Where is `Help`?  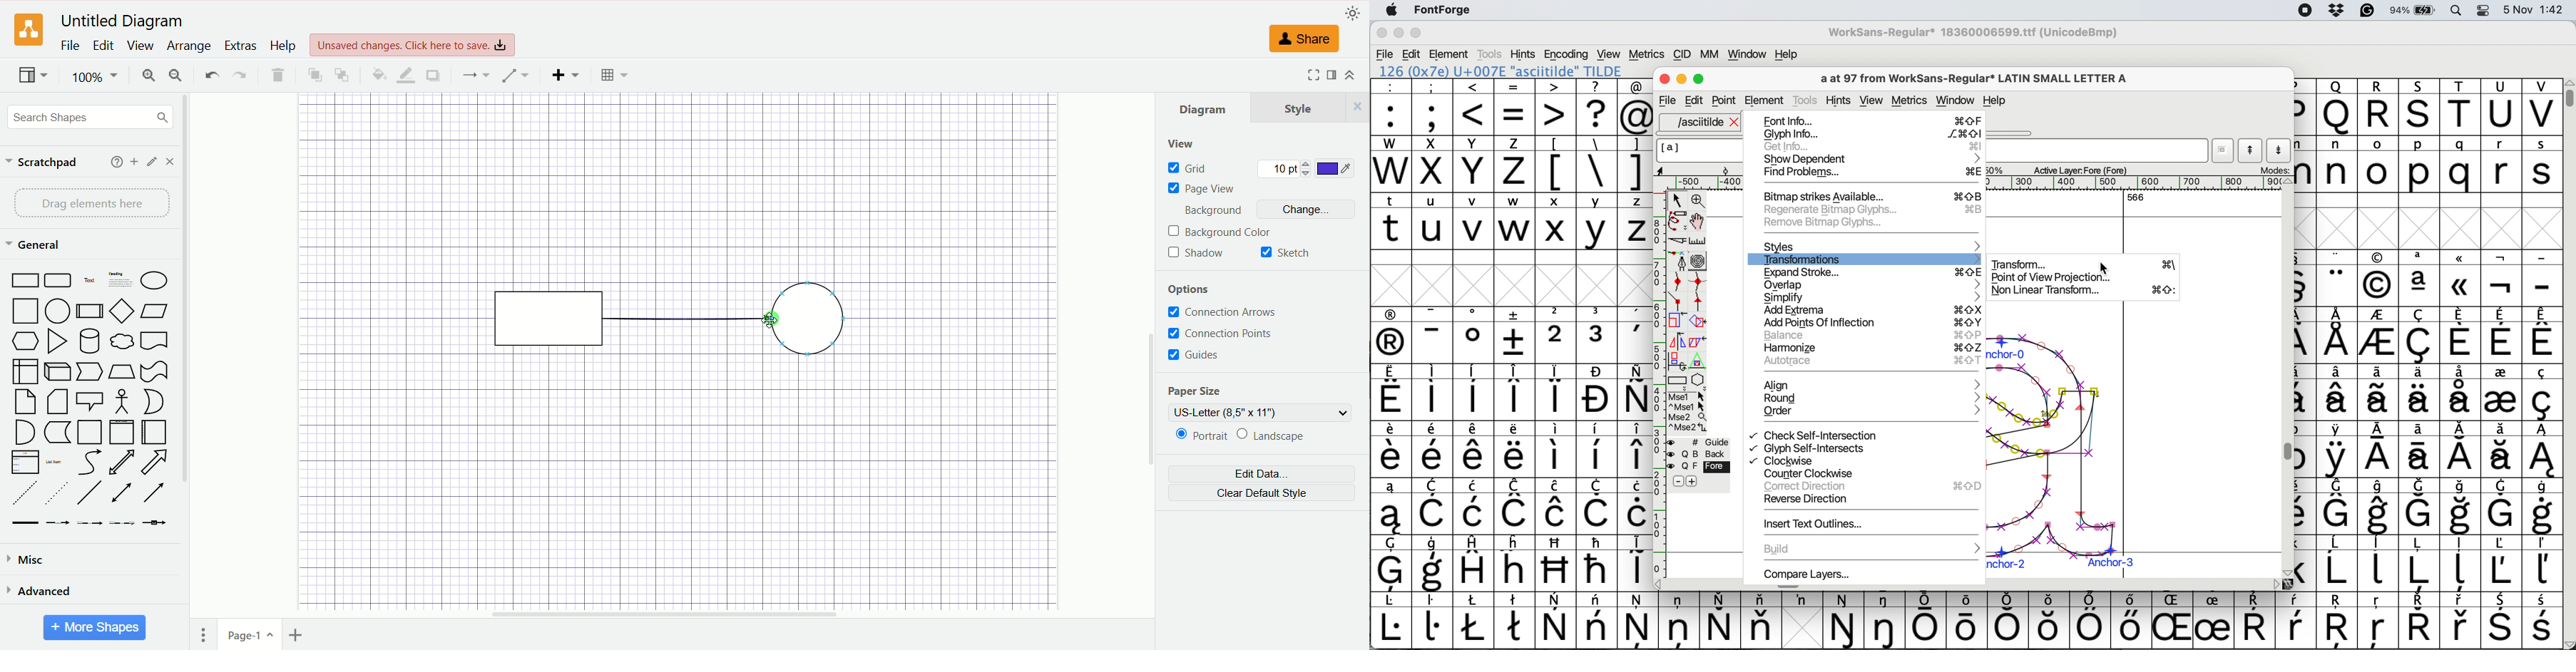
Help is located at coordinates (1994, 101).